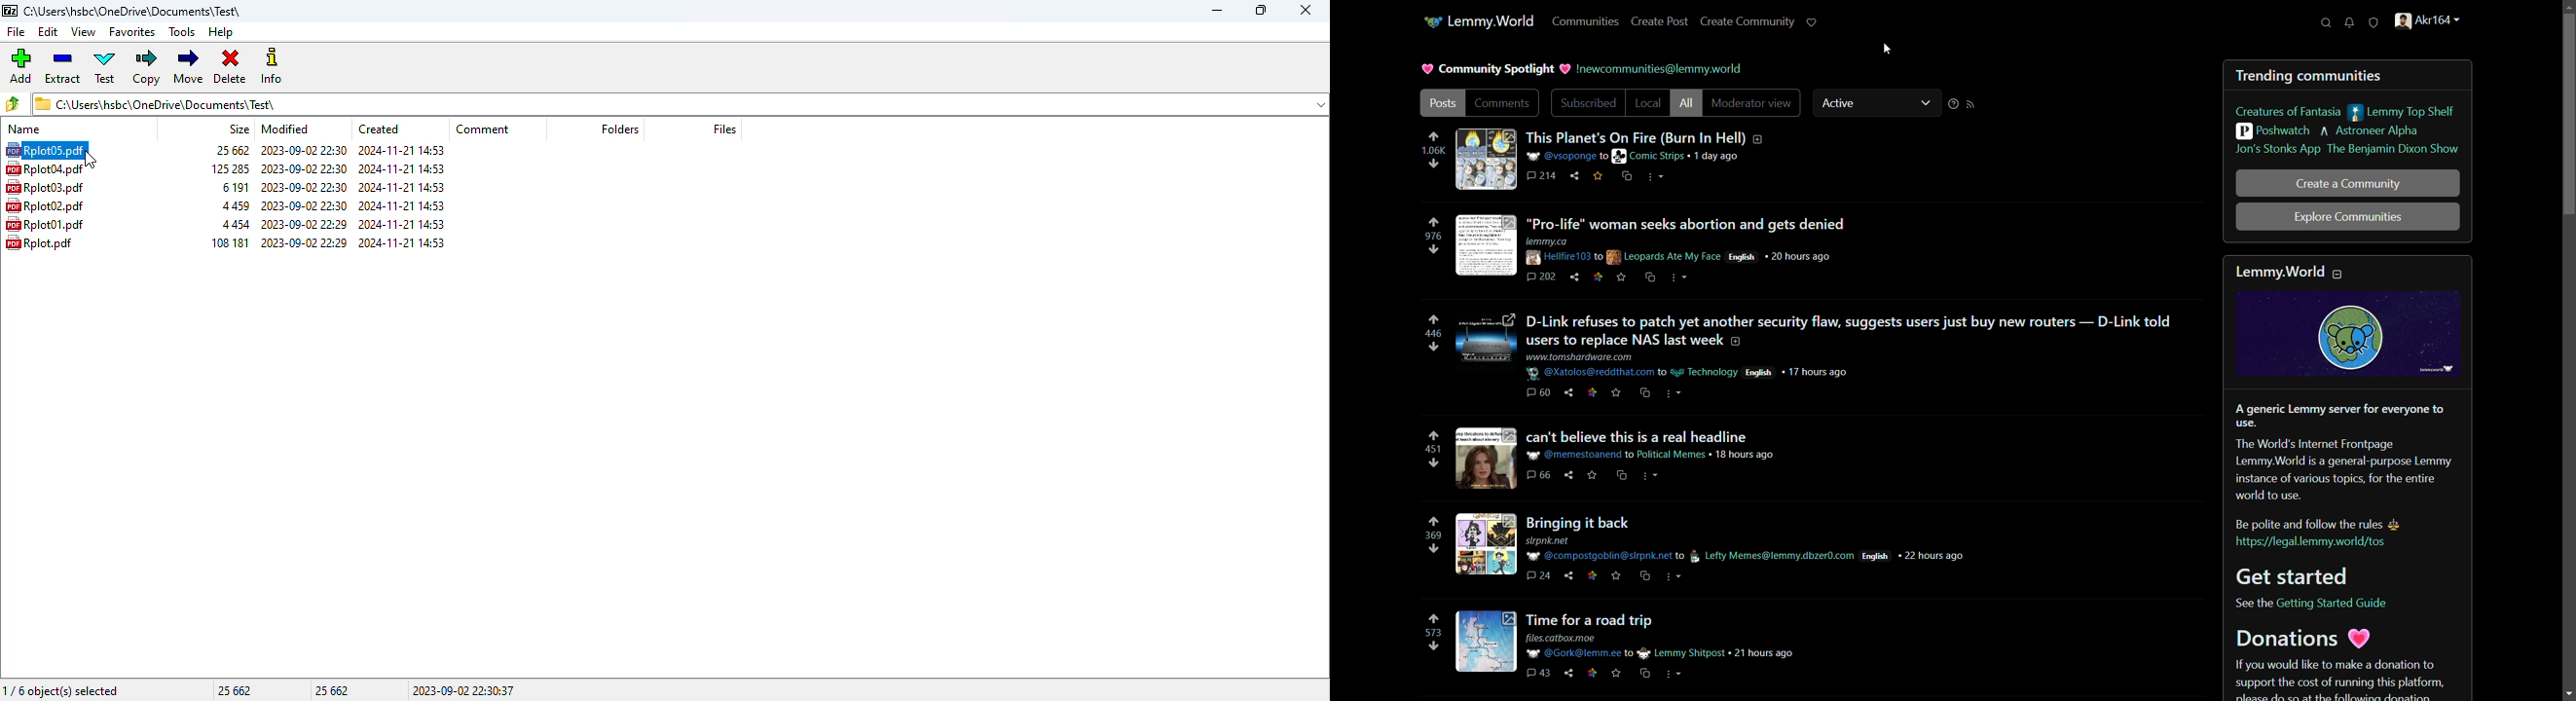 This screenshot has height=728, width=2576. I want to click on active, so click(1841, 103).